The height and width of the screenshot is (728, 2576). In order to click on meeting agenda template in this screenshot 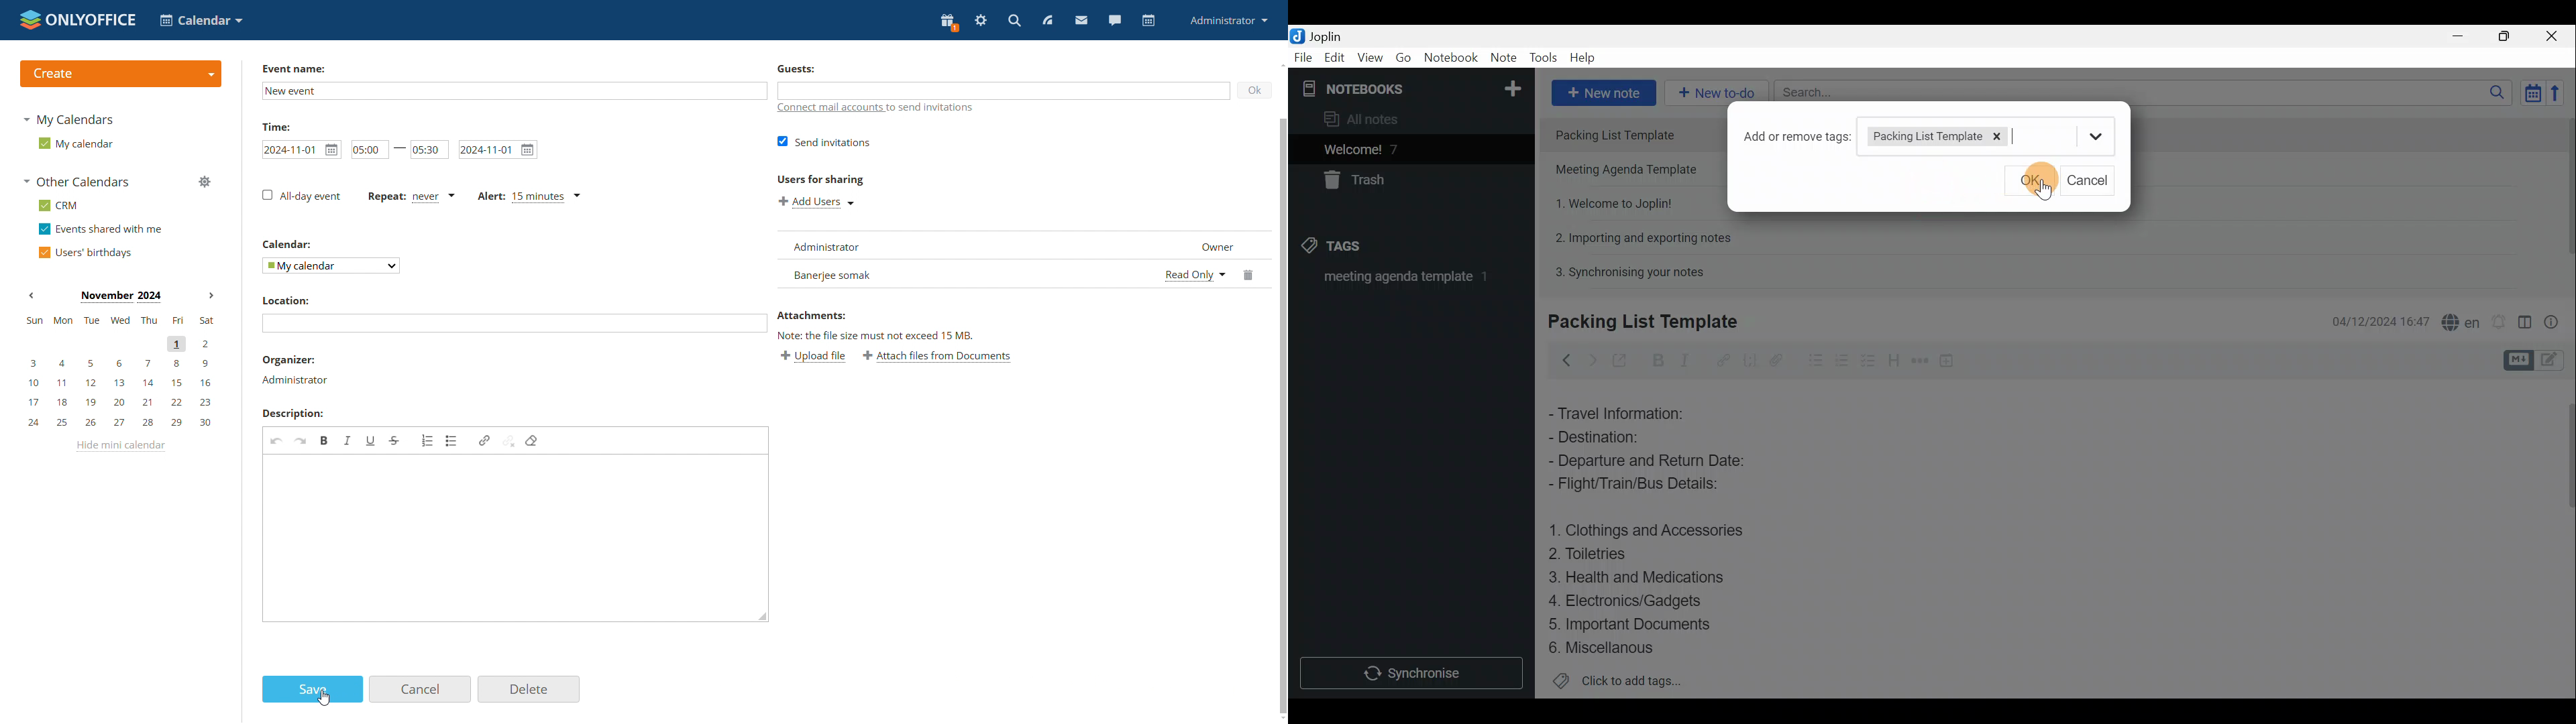, I will do `click(1403, 281)`.